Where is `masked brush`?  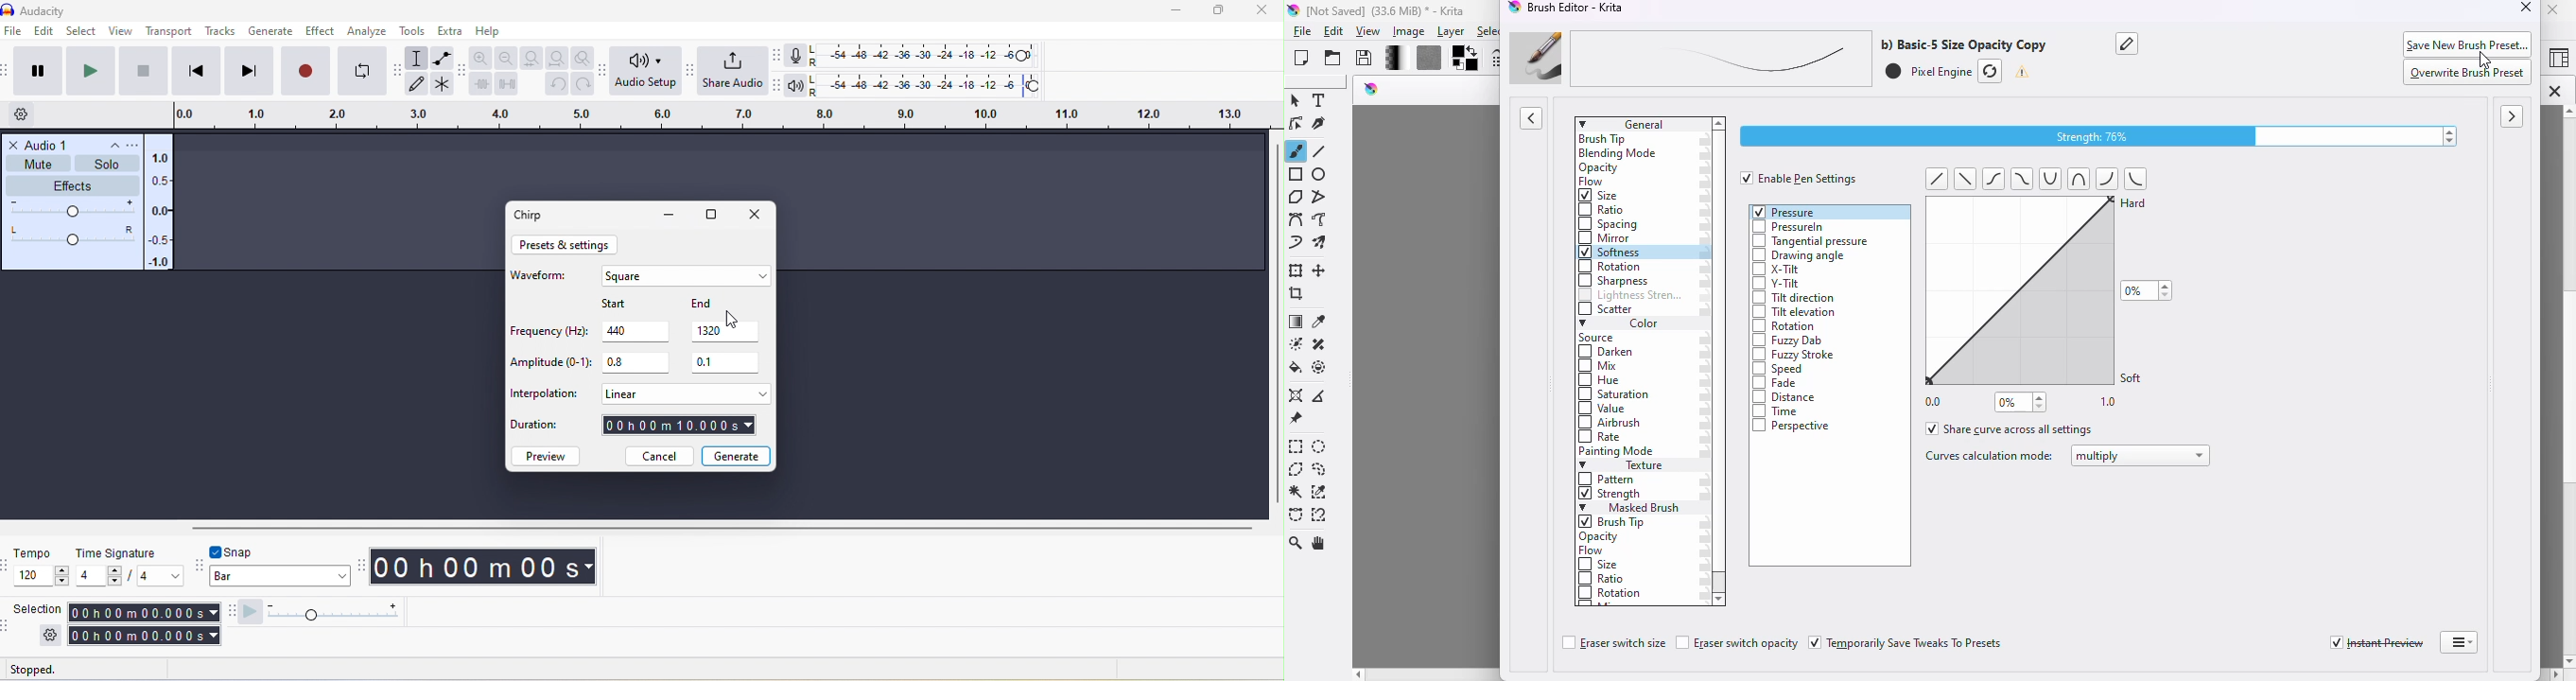
masked brush is located at coordinates (1629, 508).